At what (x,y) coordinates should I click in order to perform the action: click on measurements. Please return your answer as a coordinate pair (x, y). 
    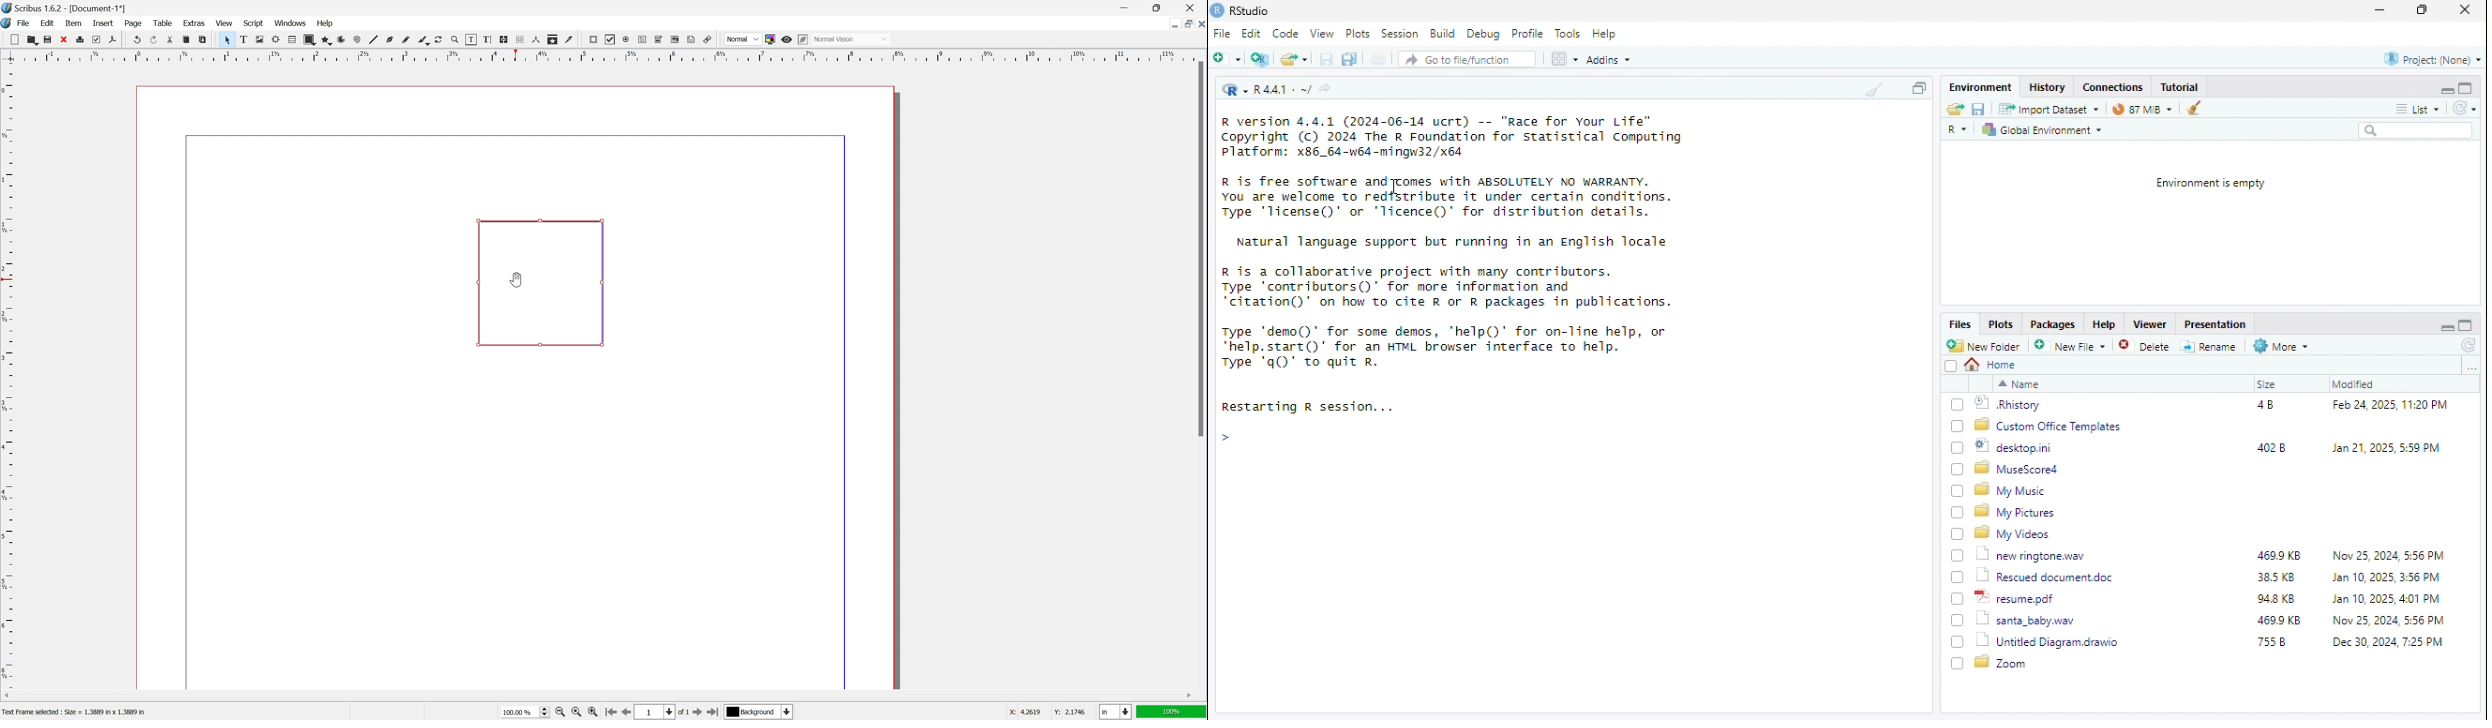
    Looking at the image, I should click on (536, 39).